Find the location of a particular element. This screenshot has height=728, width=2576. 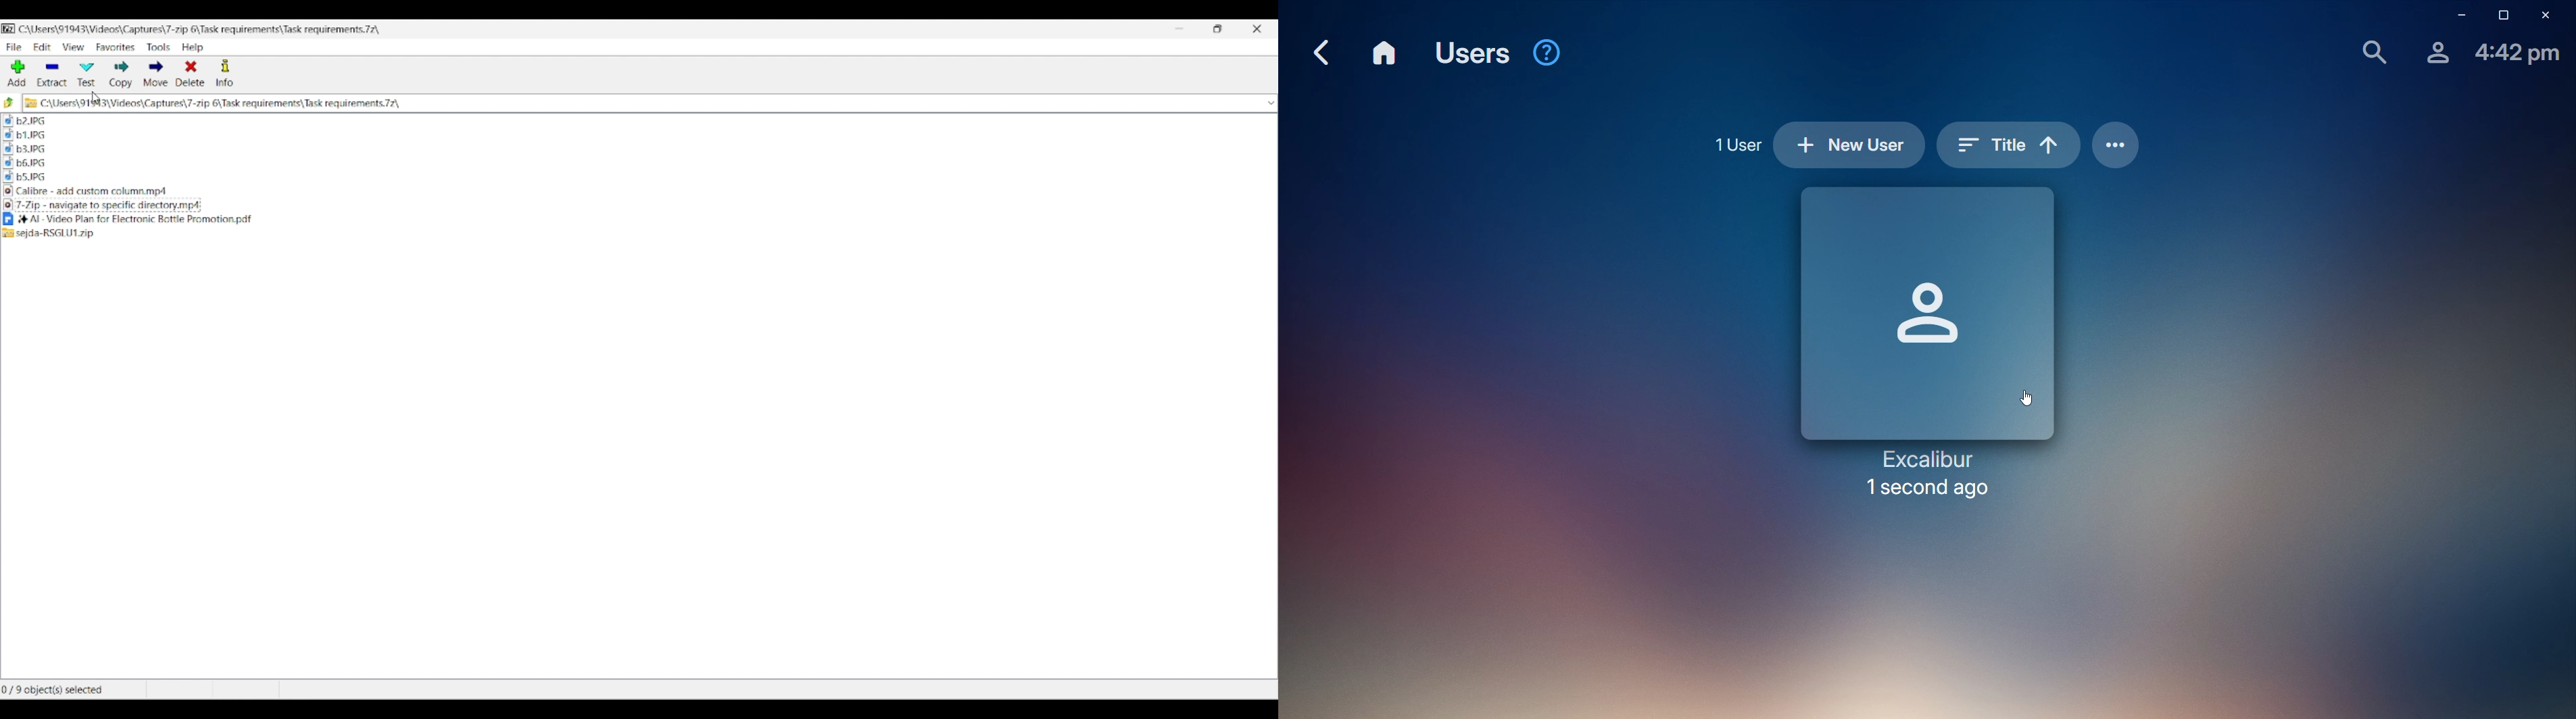

Software logo is located at coordinates (9, 29).